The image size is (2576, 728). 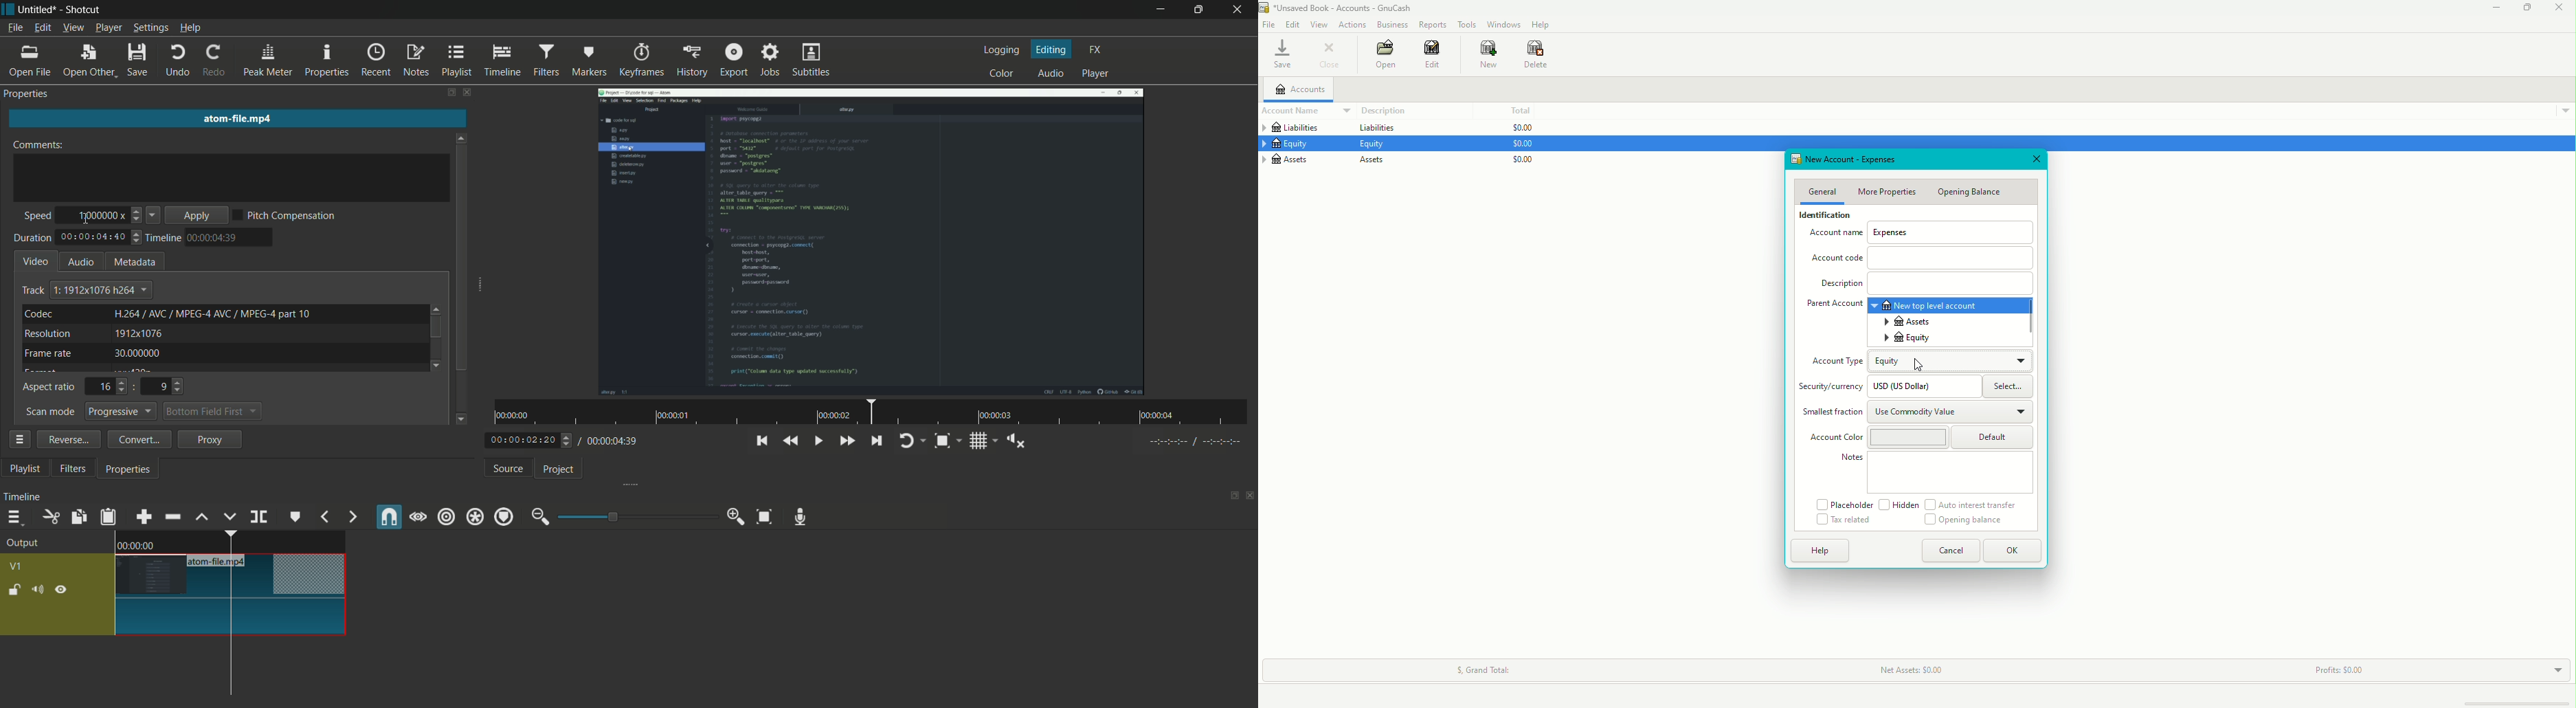 What do you see at coordinates (1936, 472) in the screenshot?
I see `Notes` at bounding box center [1936, 472].